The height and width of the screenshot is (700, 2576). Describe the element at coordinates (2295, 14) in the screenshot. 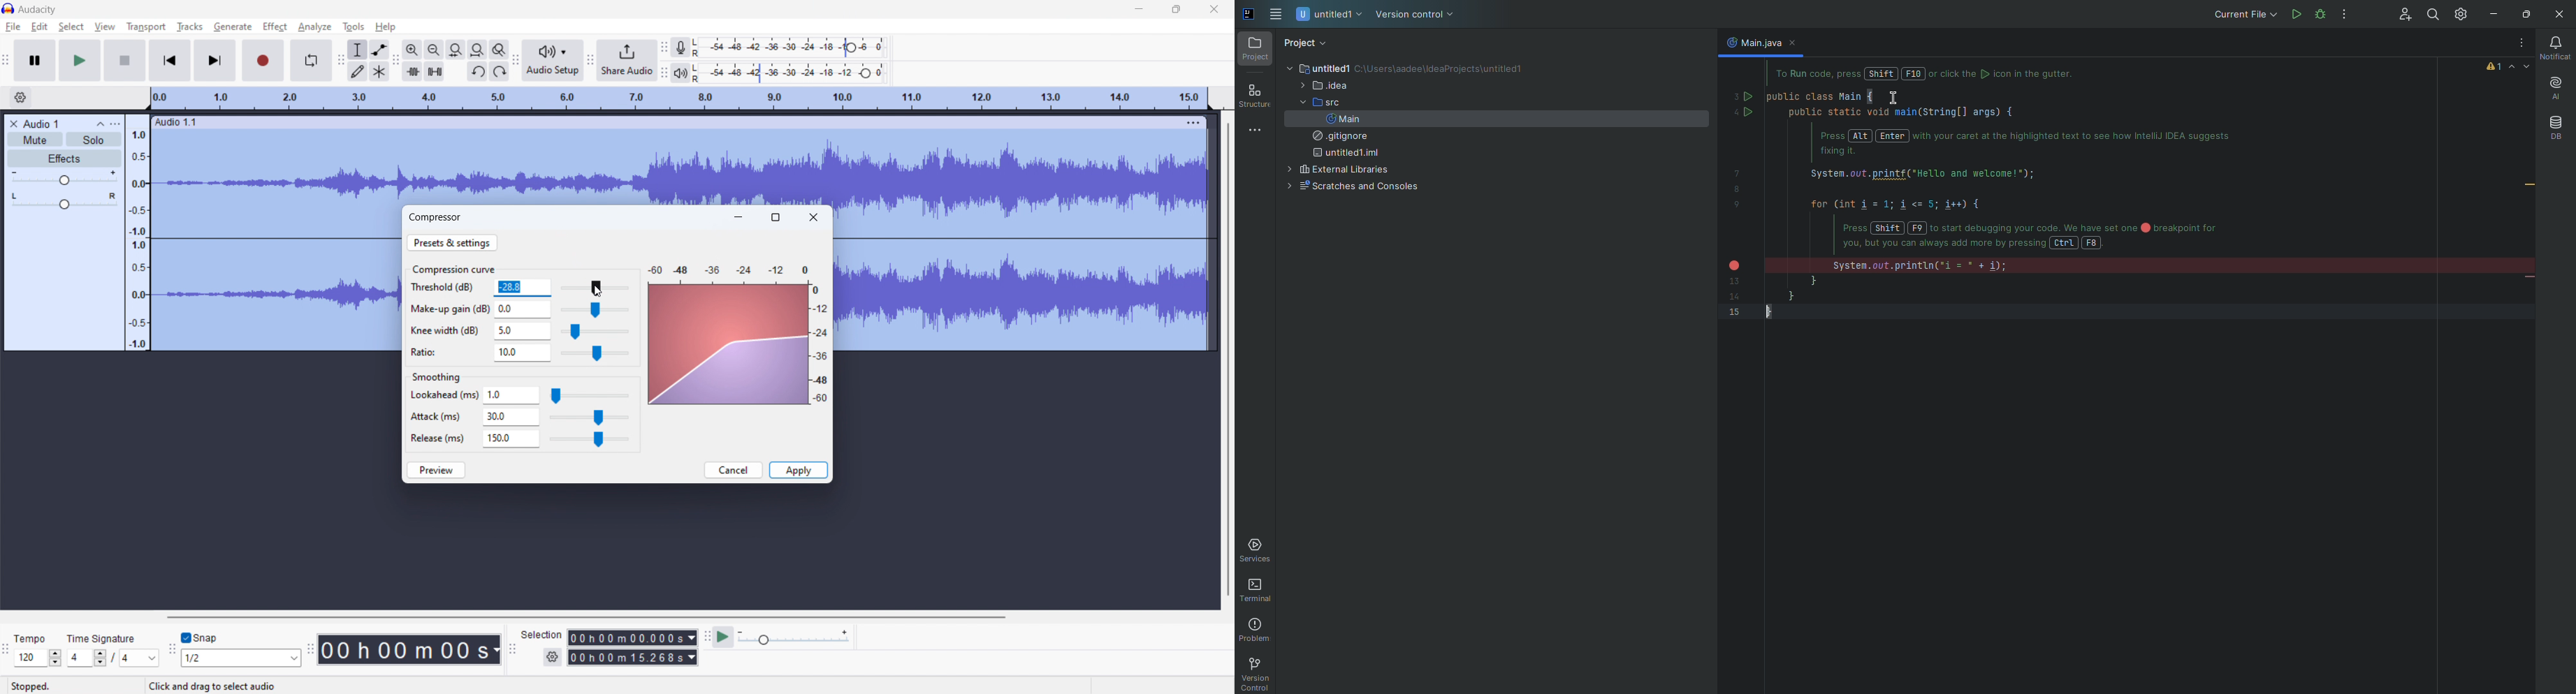

I see `Run Code` at that location.